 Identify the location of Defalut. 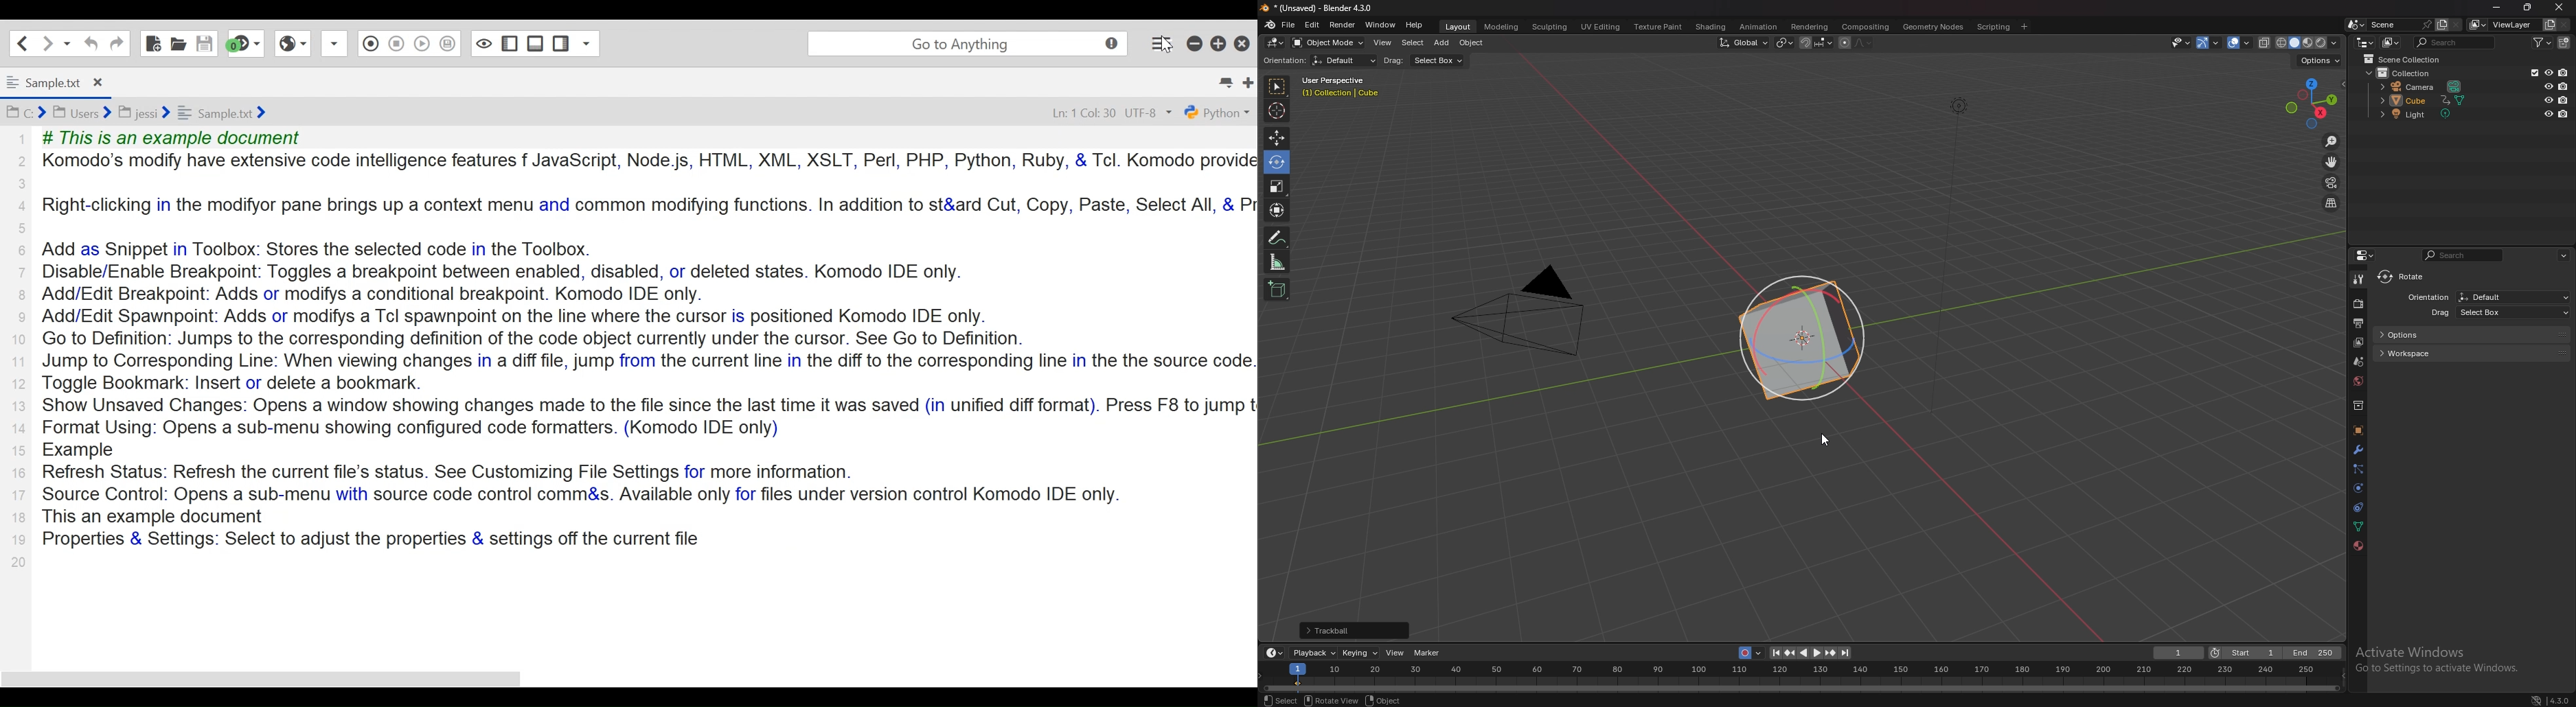
(2514, 297).